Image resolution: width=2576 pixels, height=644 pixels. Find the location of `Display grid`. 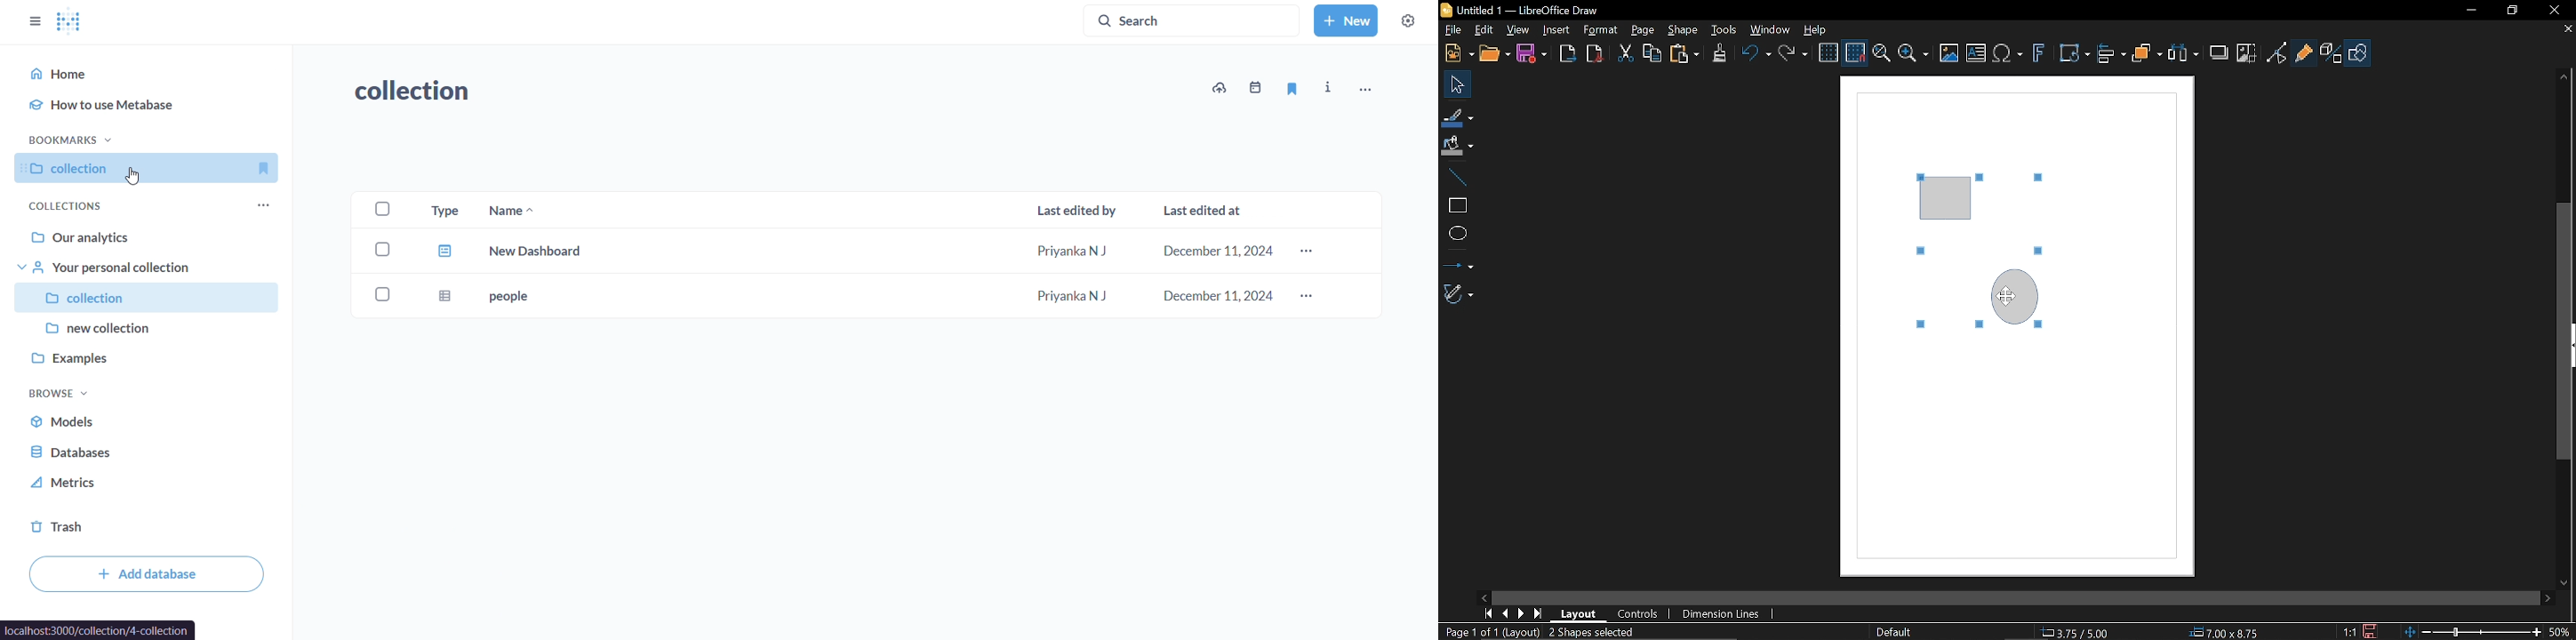

Display grid is located at coordinates (1828, 52).